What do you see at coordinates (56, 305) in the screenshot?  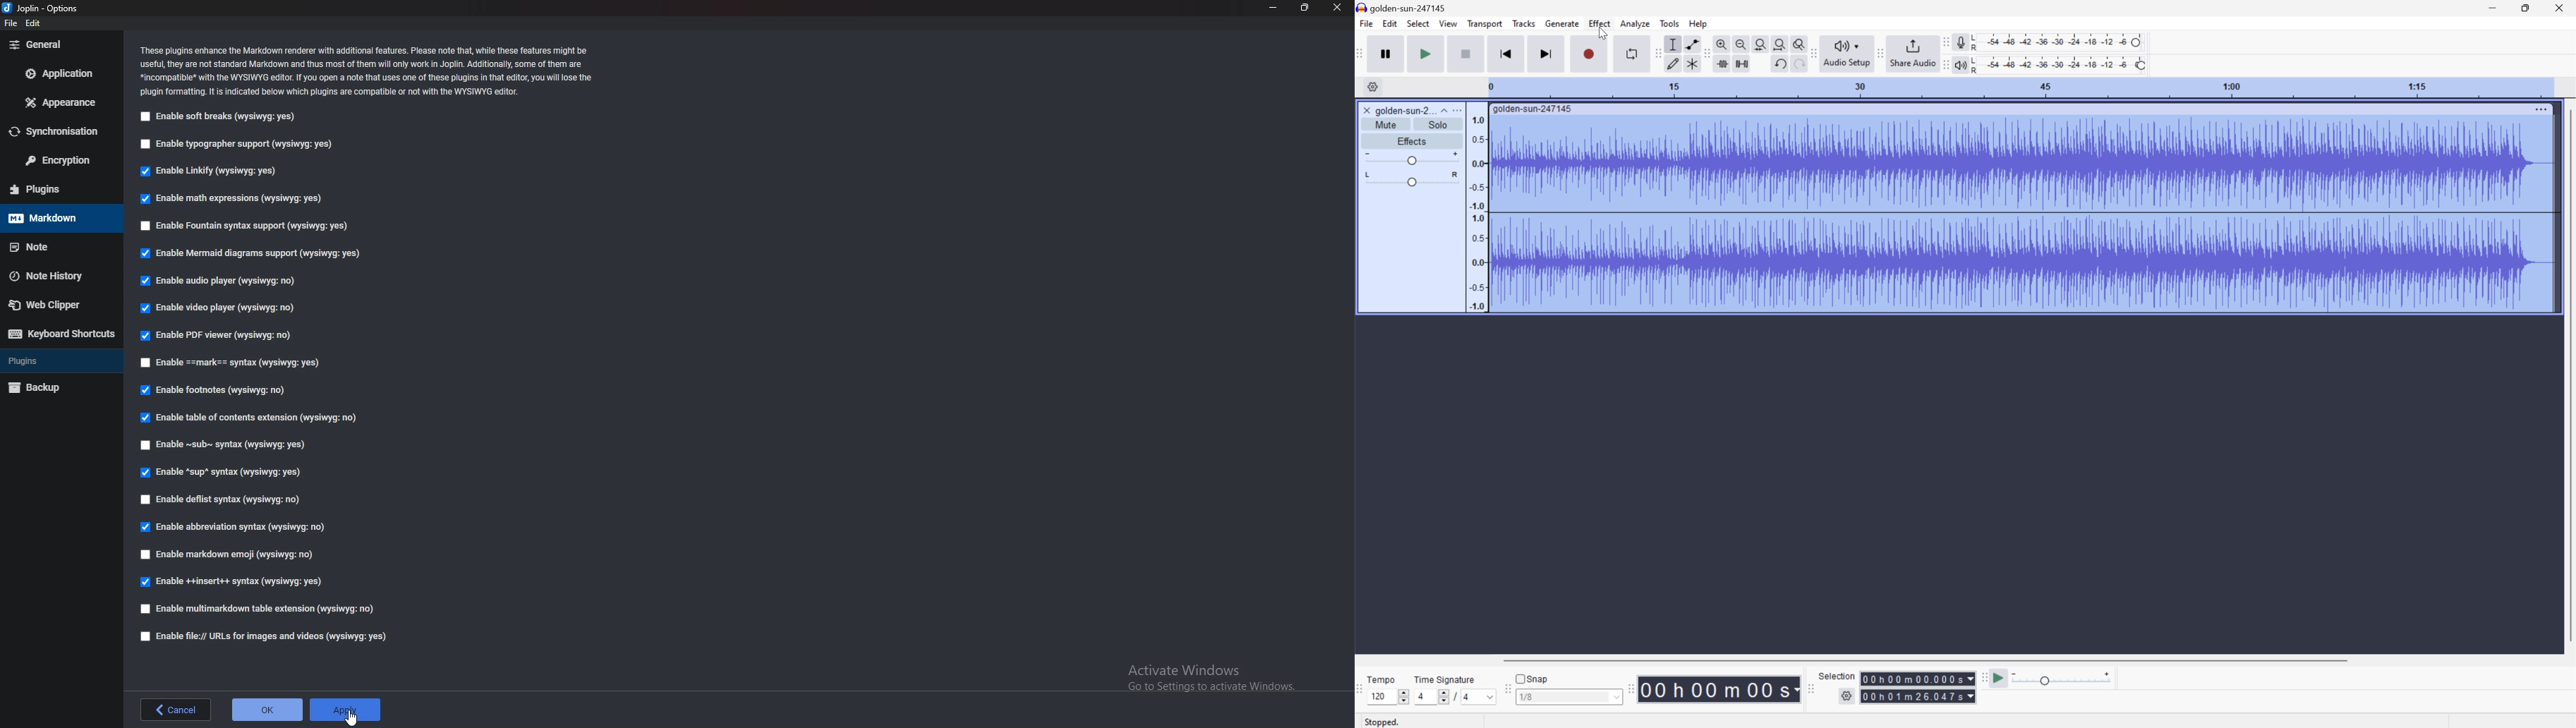 I see `Web clipper` at bounding box center [56, 305].